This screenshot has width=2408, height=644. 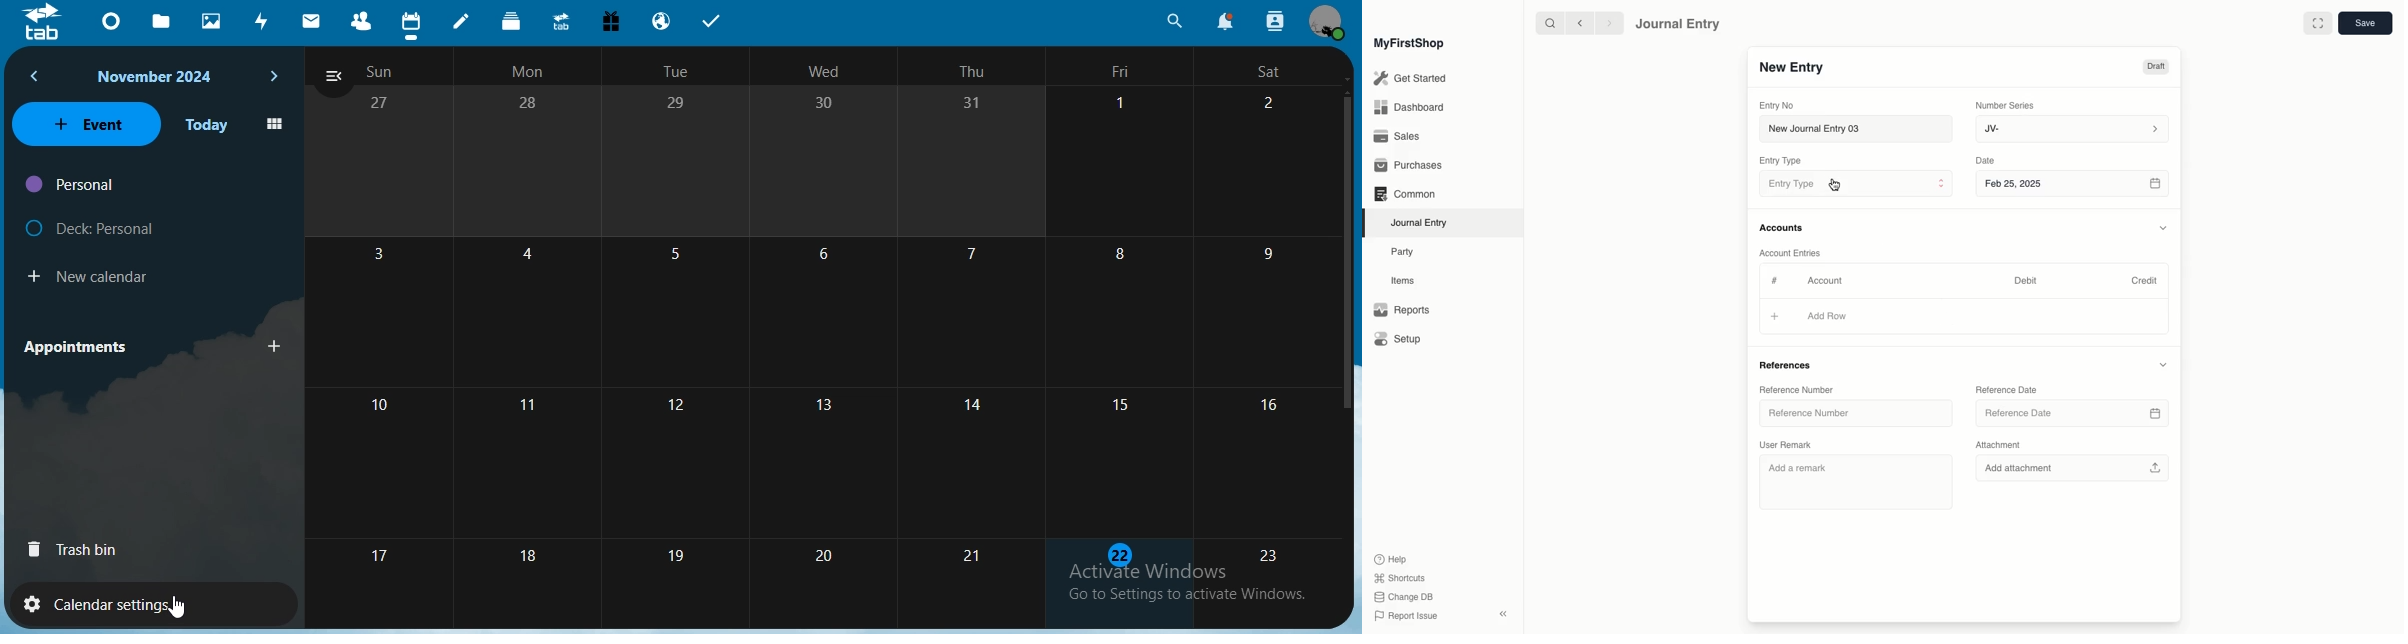 What do you see at coordinates (1412, 166) in the screenshot?
I see `Purchases` at bounding box center [1412, 166].